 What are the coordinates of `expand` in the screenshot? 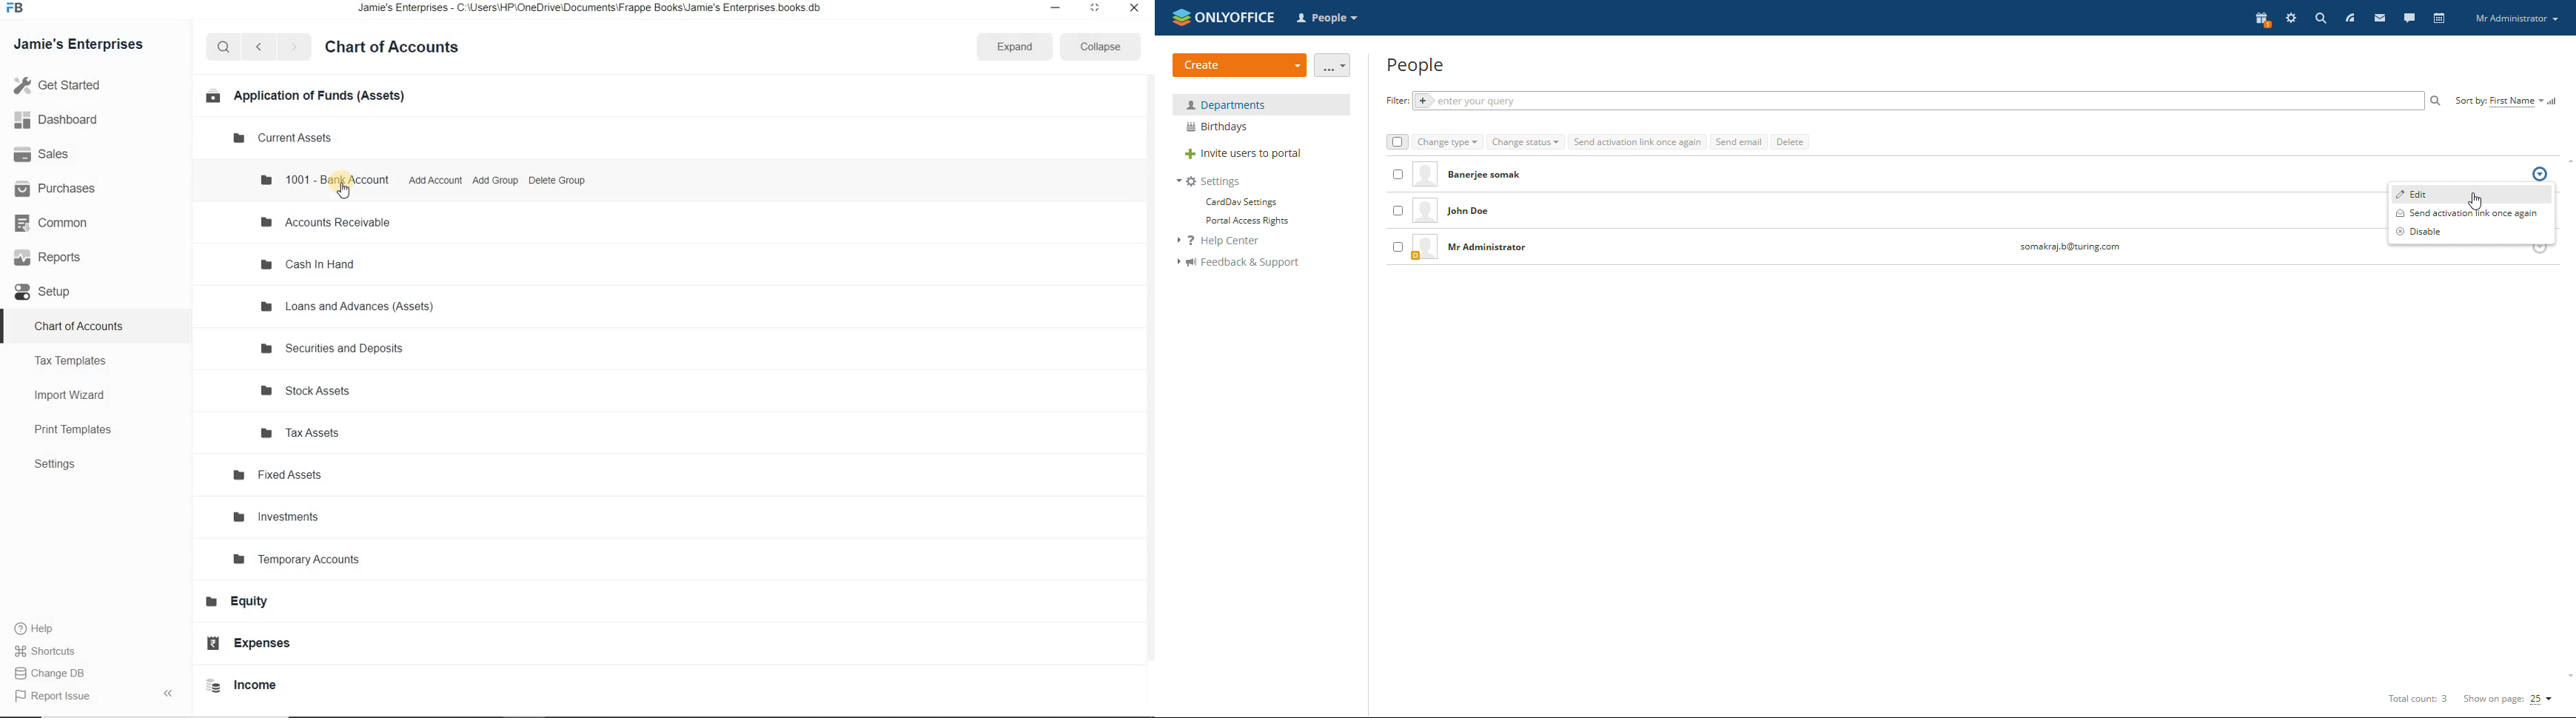 It's located at (1014, 47).